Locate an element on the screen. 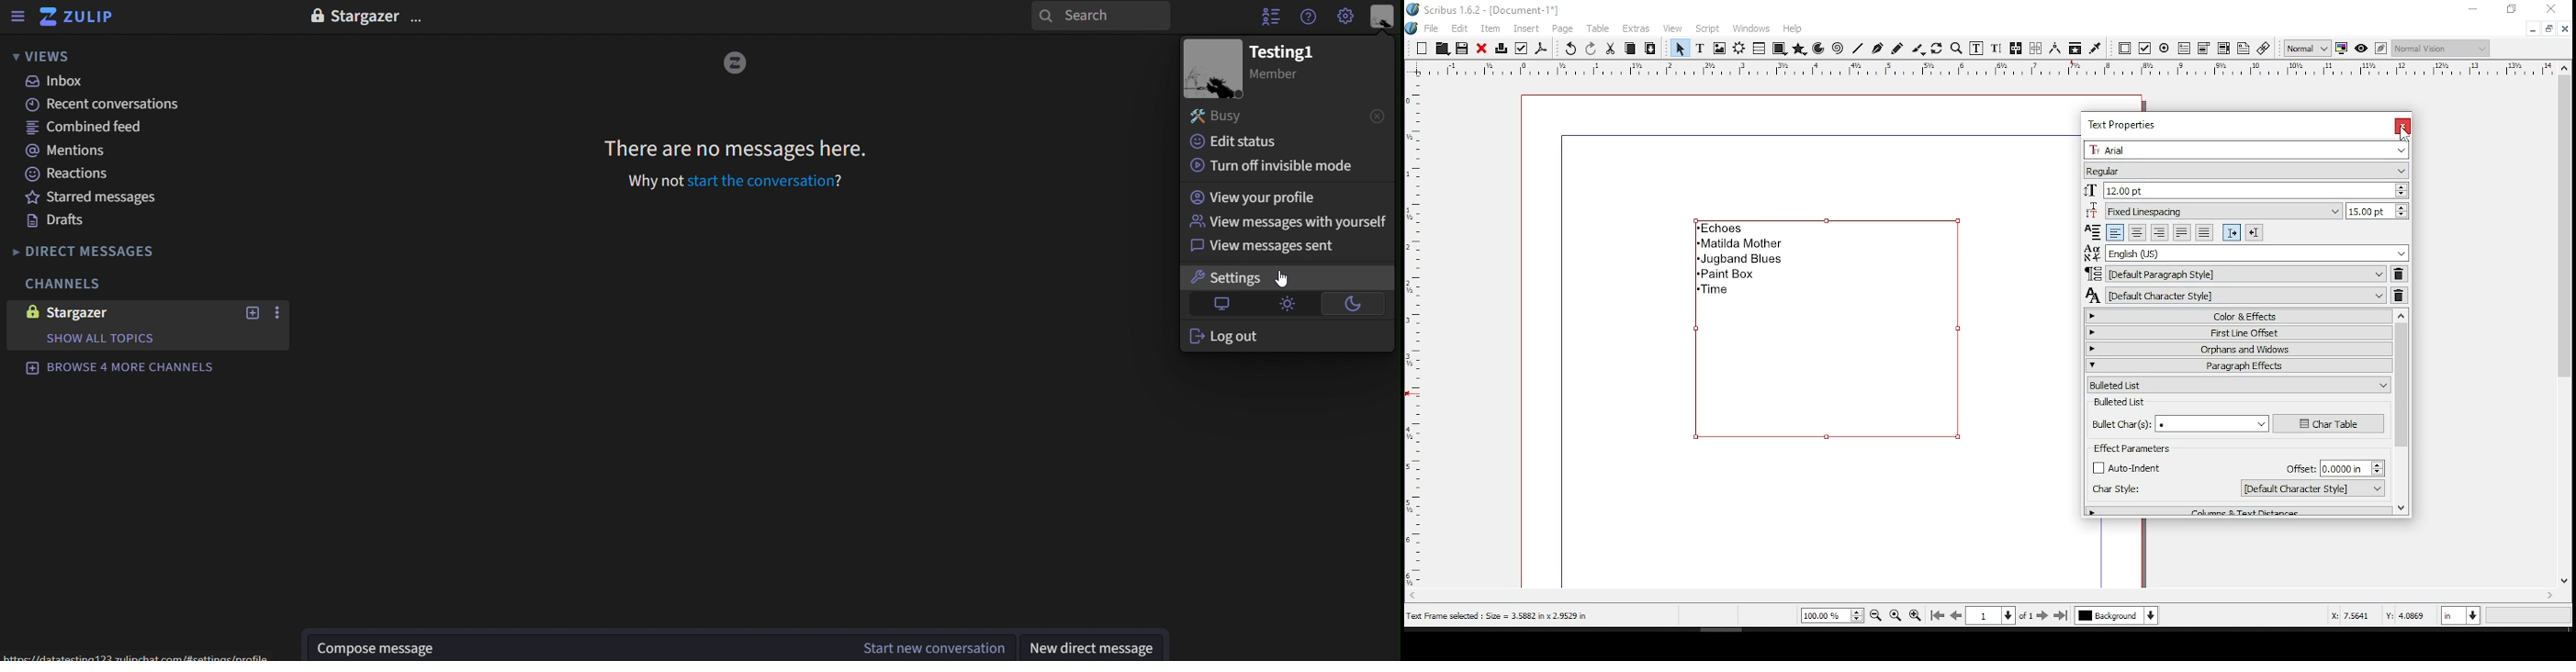 The height and width of the screenshot is (672, 2576). freehand line is located at coordinates (1896, 48).